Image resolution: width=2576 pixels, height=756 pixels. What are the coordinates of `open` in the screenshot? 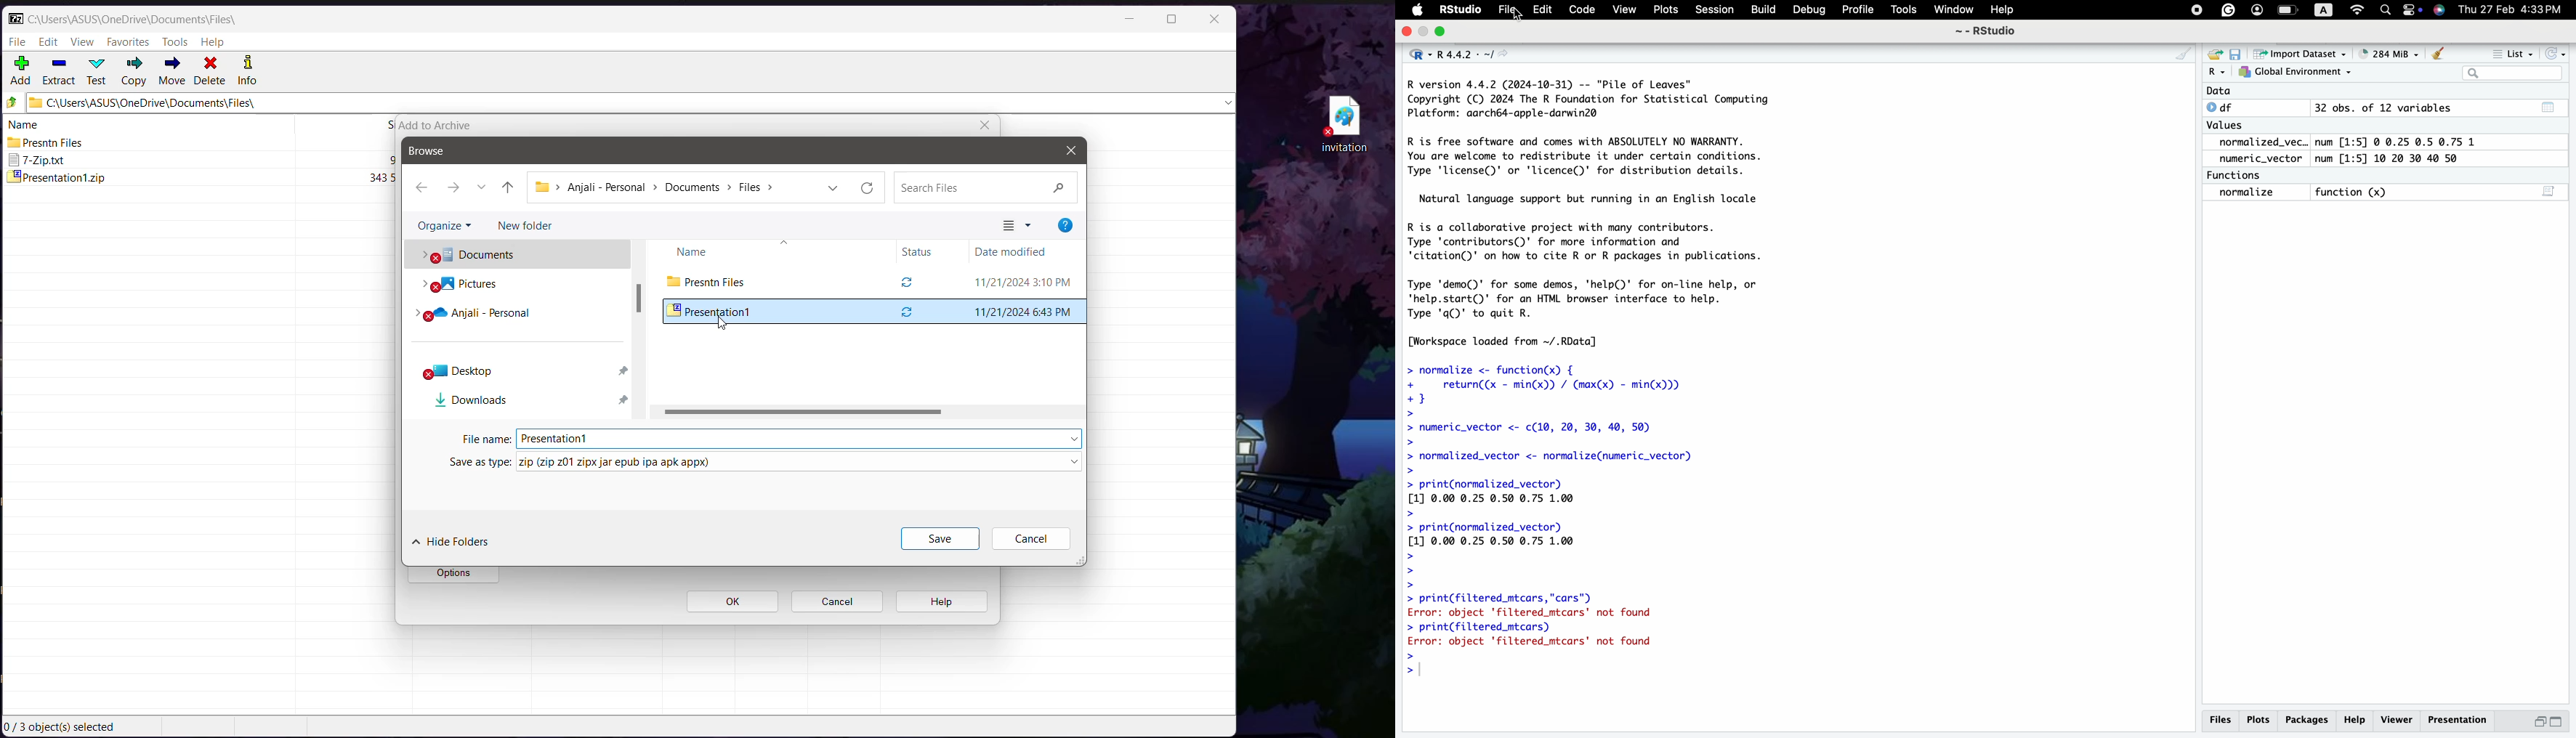 It's located at (1443, 32).